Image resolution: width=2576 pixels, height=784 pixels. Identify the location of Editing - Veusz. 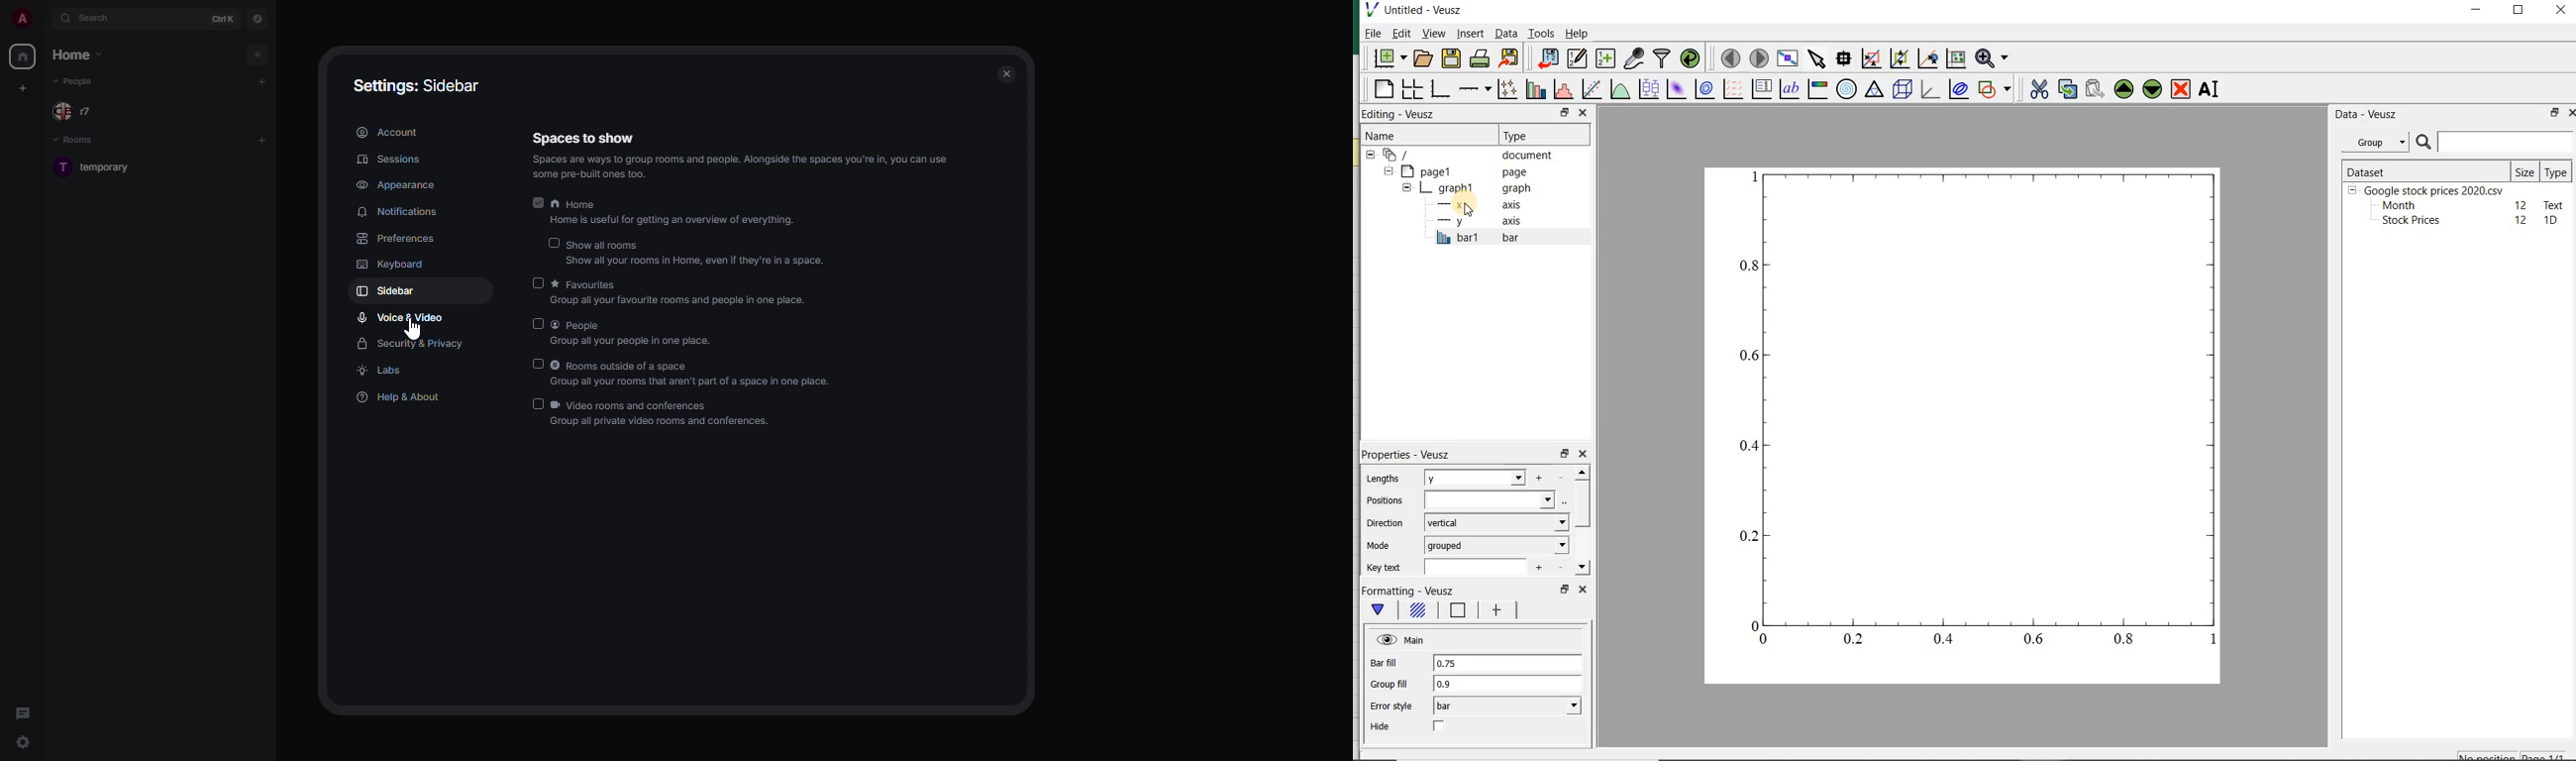
(1400, 114).